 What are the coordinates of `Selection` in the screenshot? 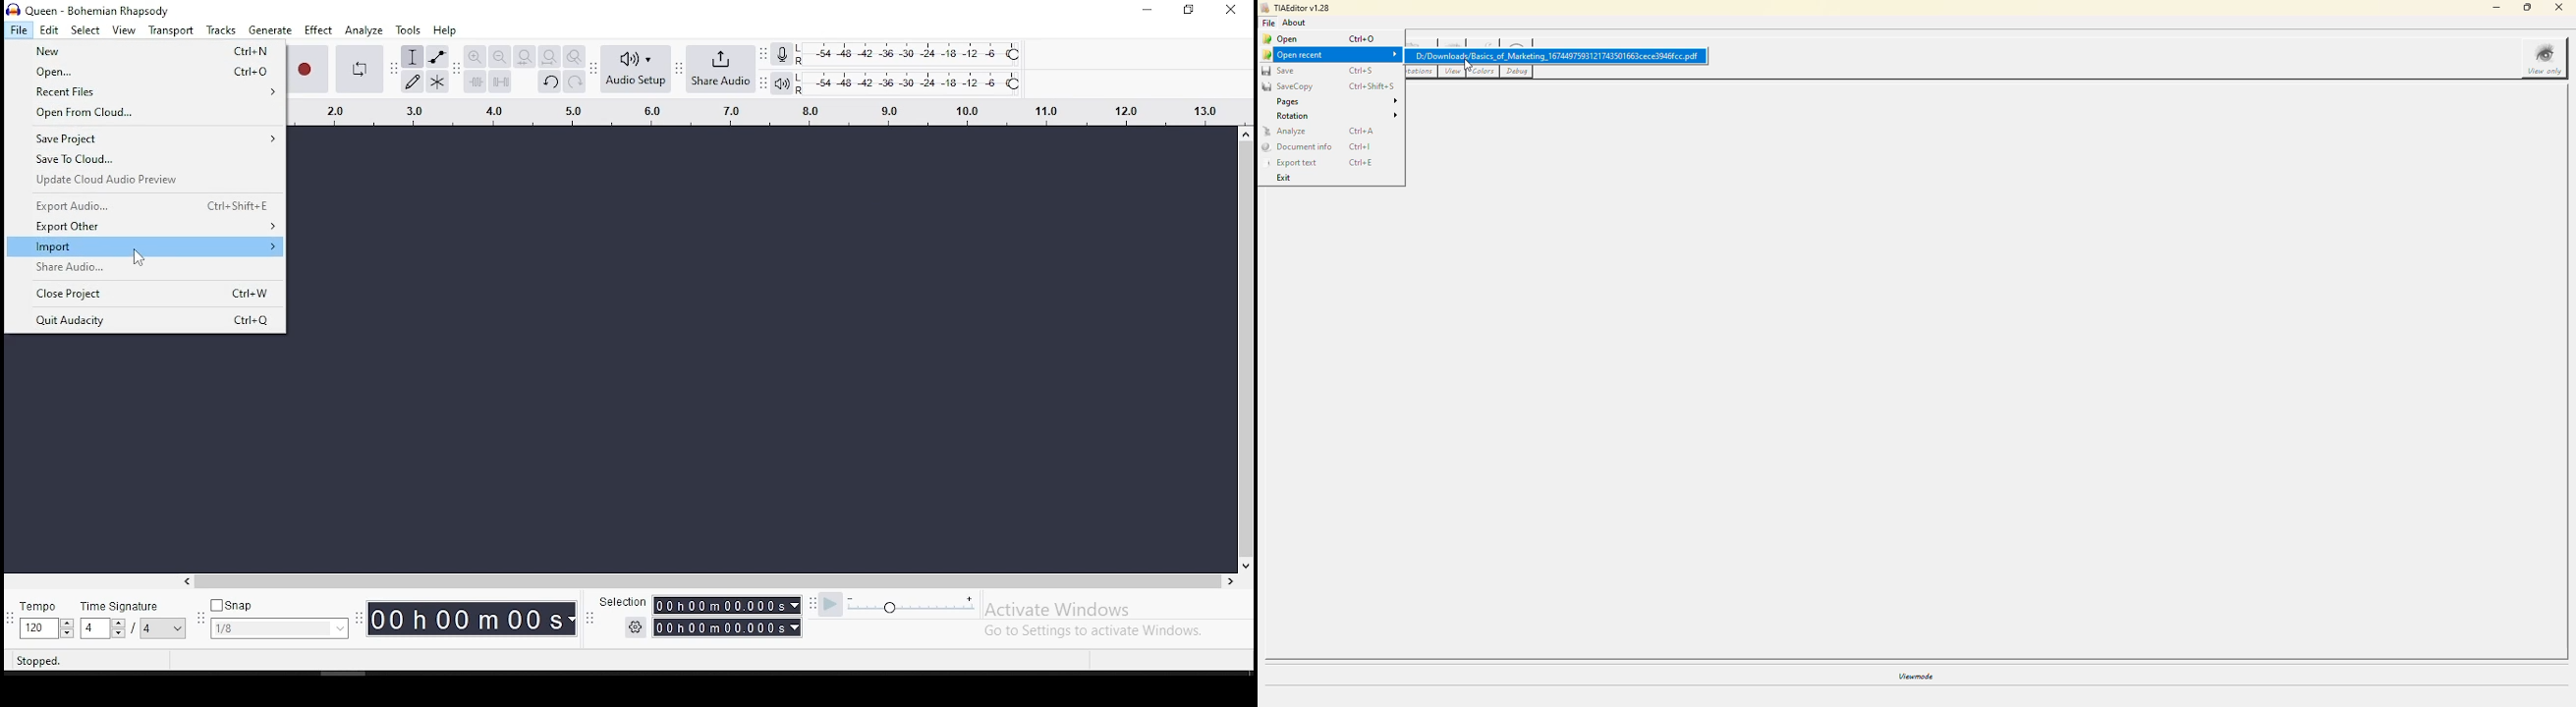 It's located at (620, 601).